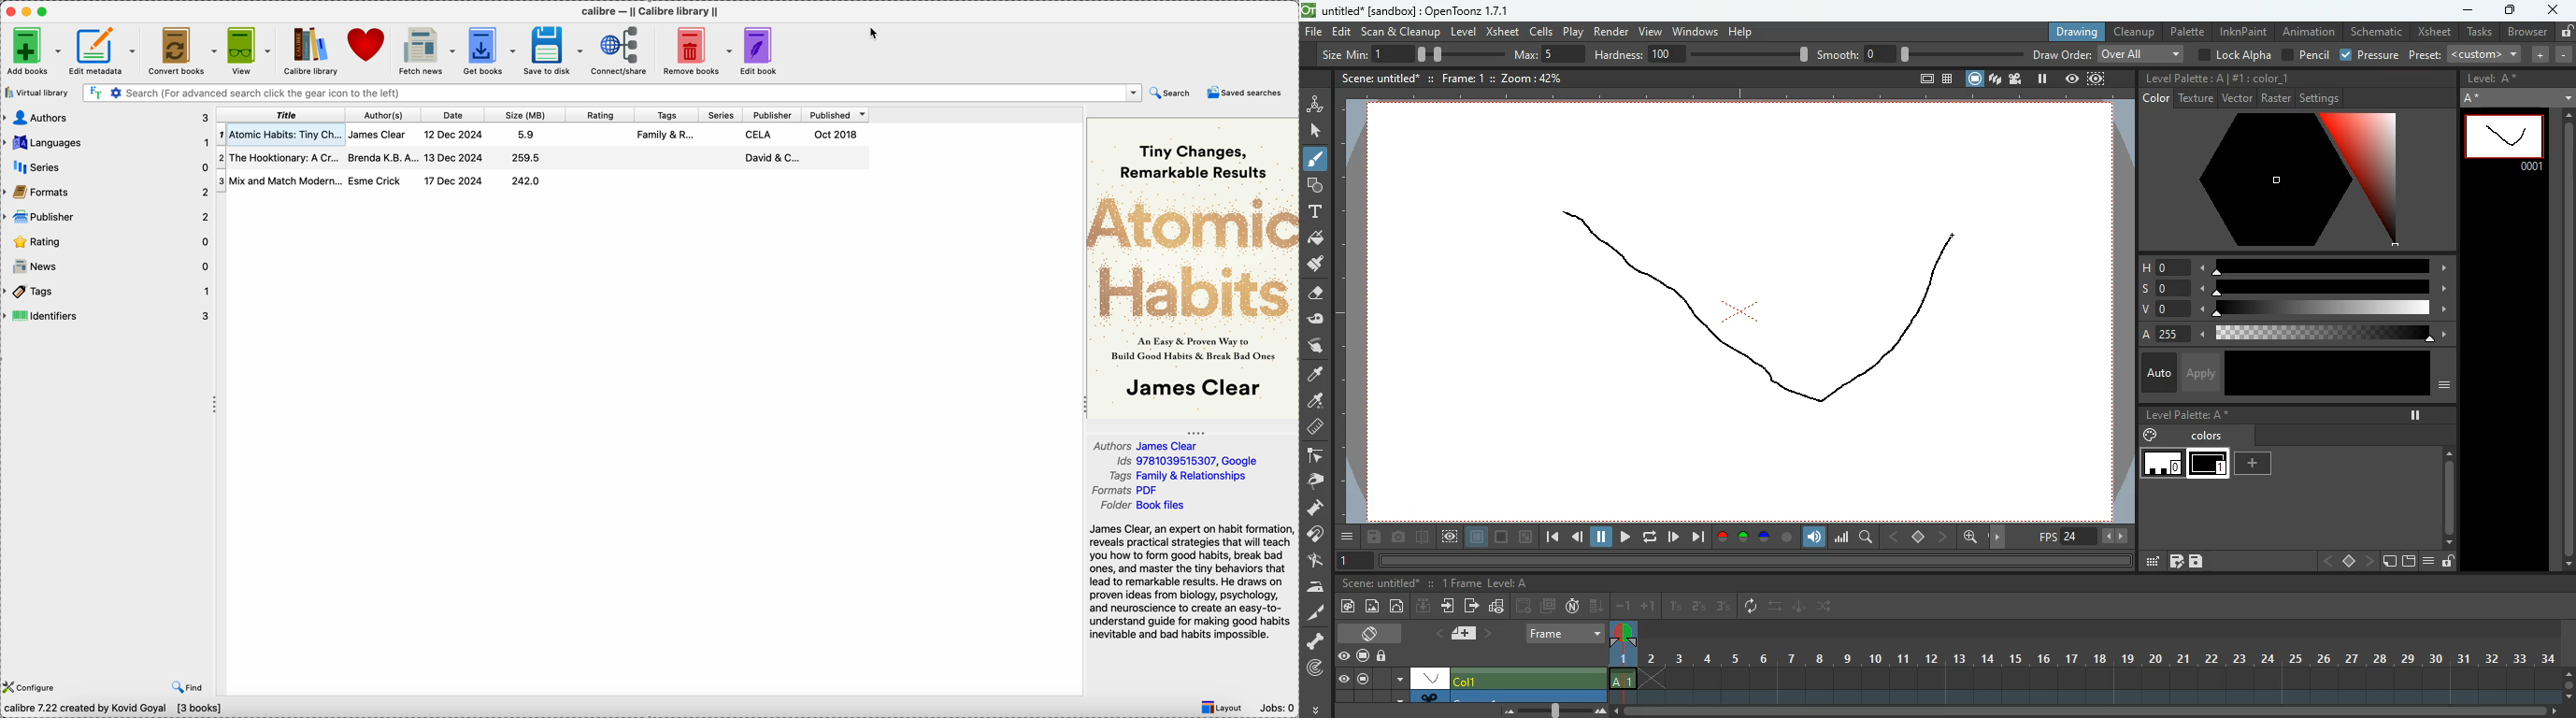 This screenshot has width=2576, height=728. I want to click on author(s), so click(384, 113).